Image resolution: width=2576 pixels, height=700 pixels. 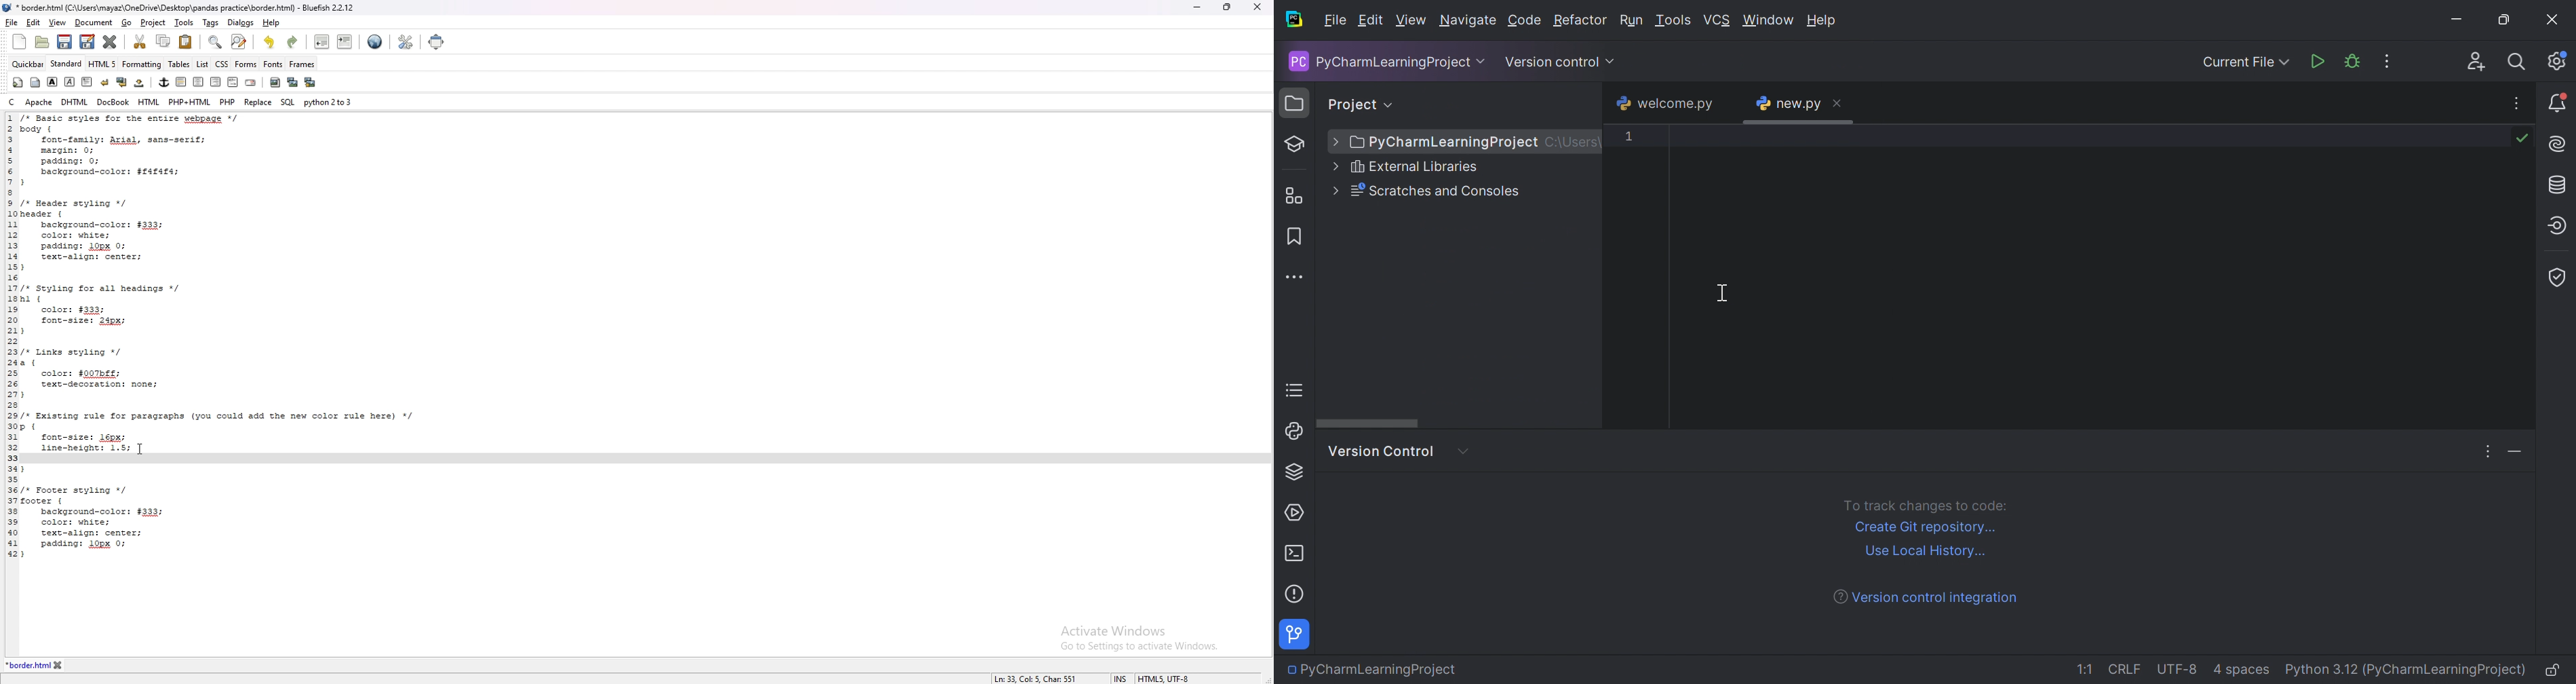 What do you see at coordinates (222, 64) in the screenshot?
I see `css` at bounding box center [222, 64].